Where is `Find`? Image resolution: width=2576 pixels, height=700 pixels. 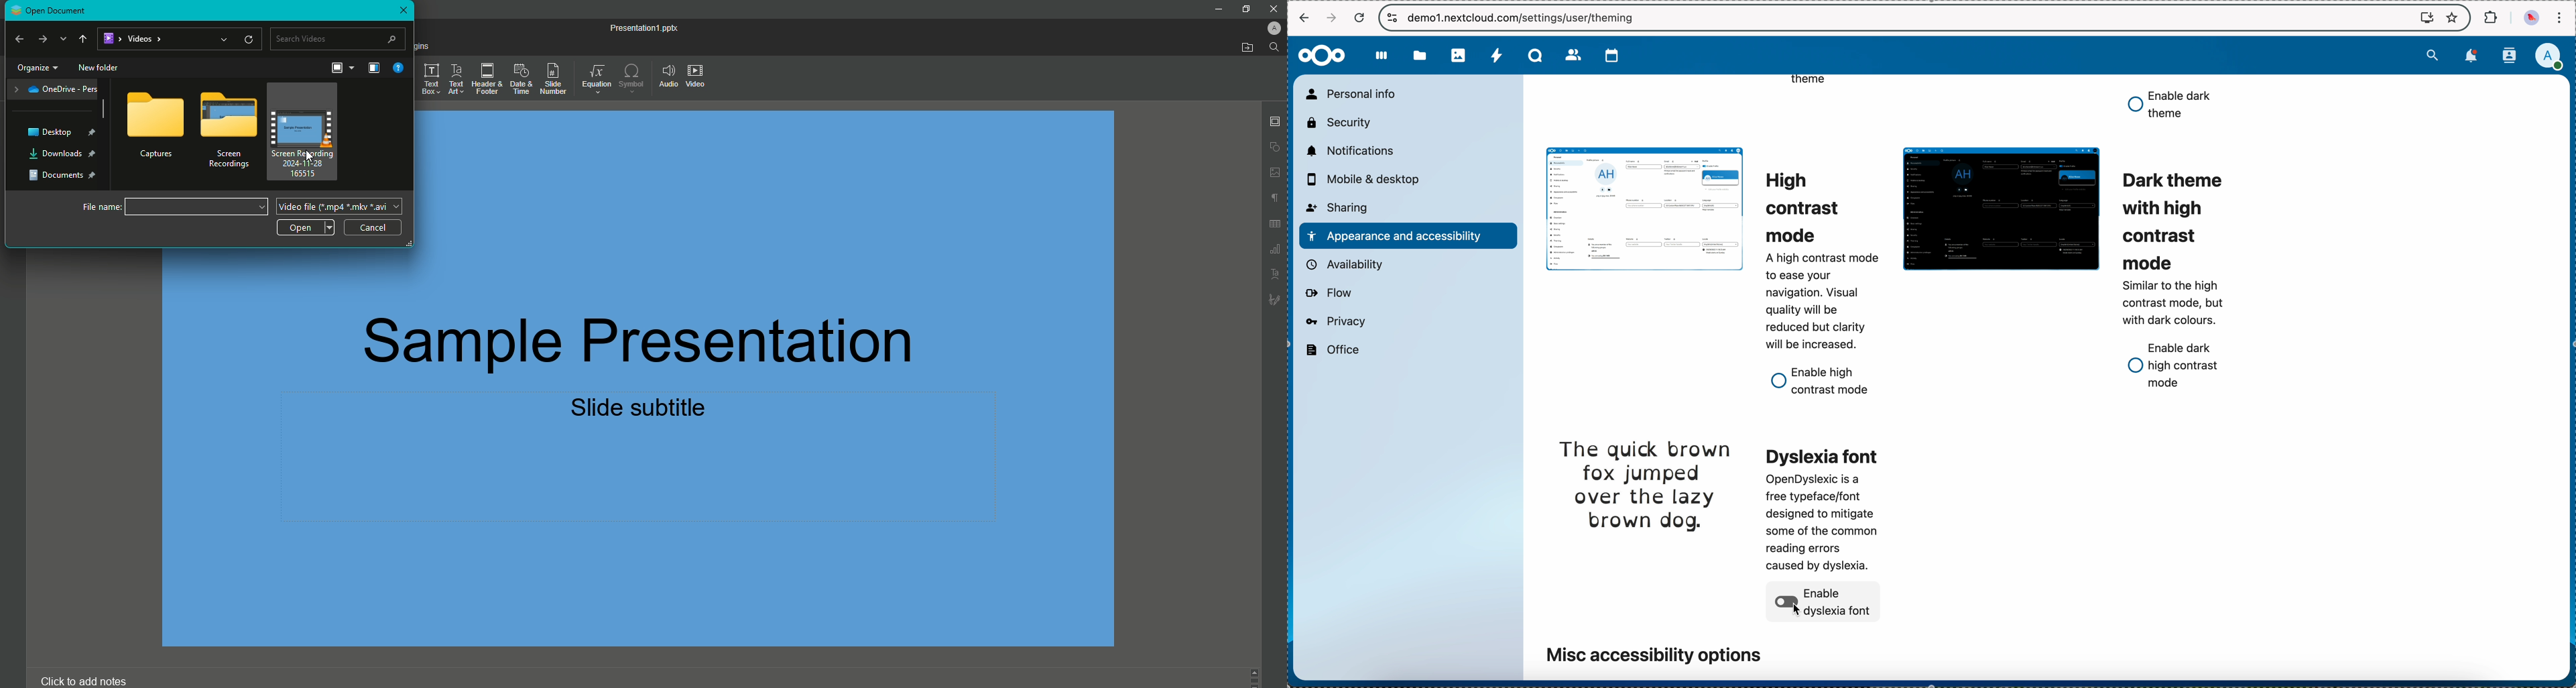
Find is located at coordinates (1274, 48).